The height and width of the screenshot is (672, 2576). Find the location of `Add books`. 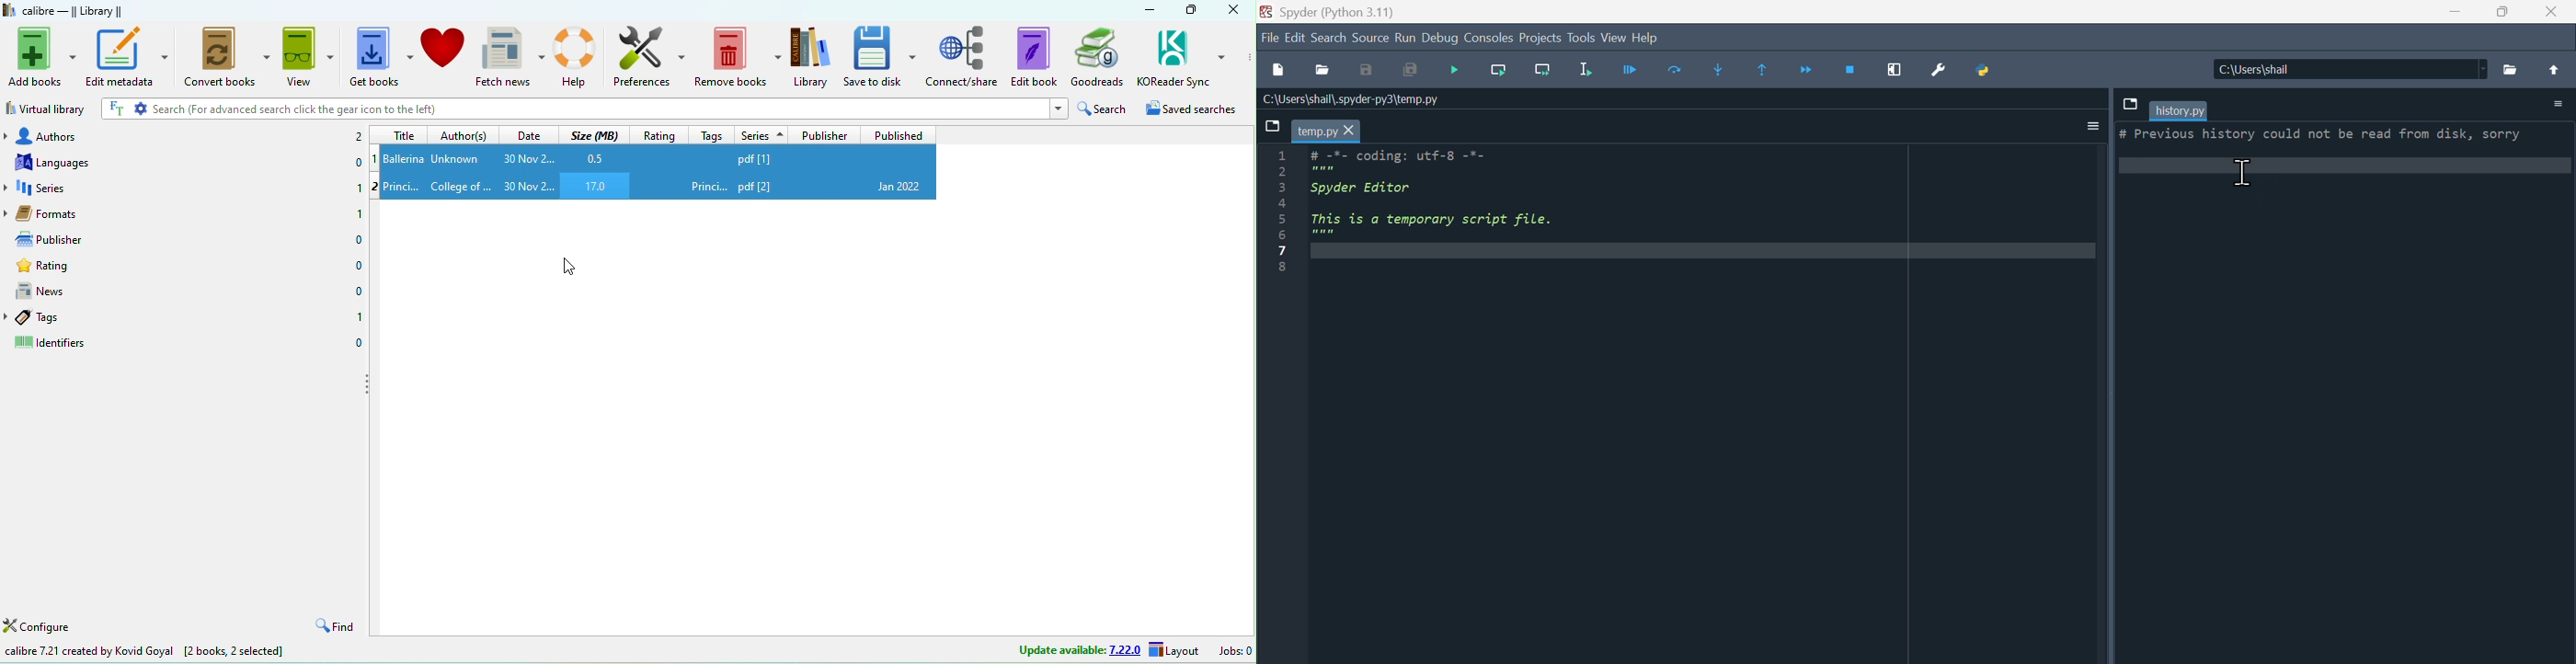

Add books is located at coordinates (40, 56).